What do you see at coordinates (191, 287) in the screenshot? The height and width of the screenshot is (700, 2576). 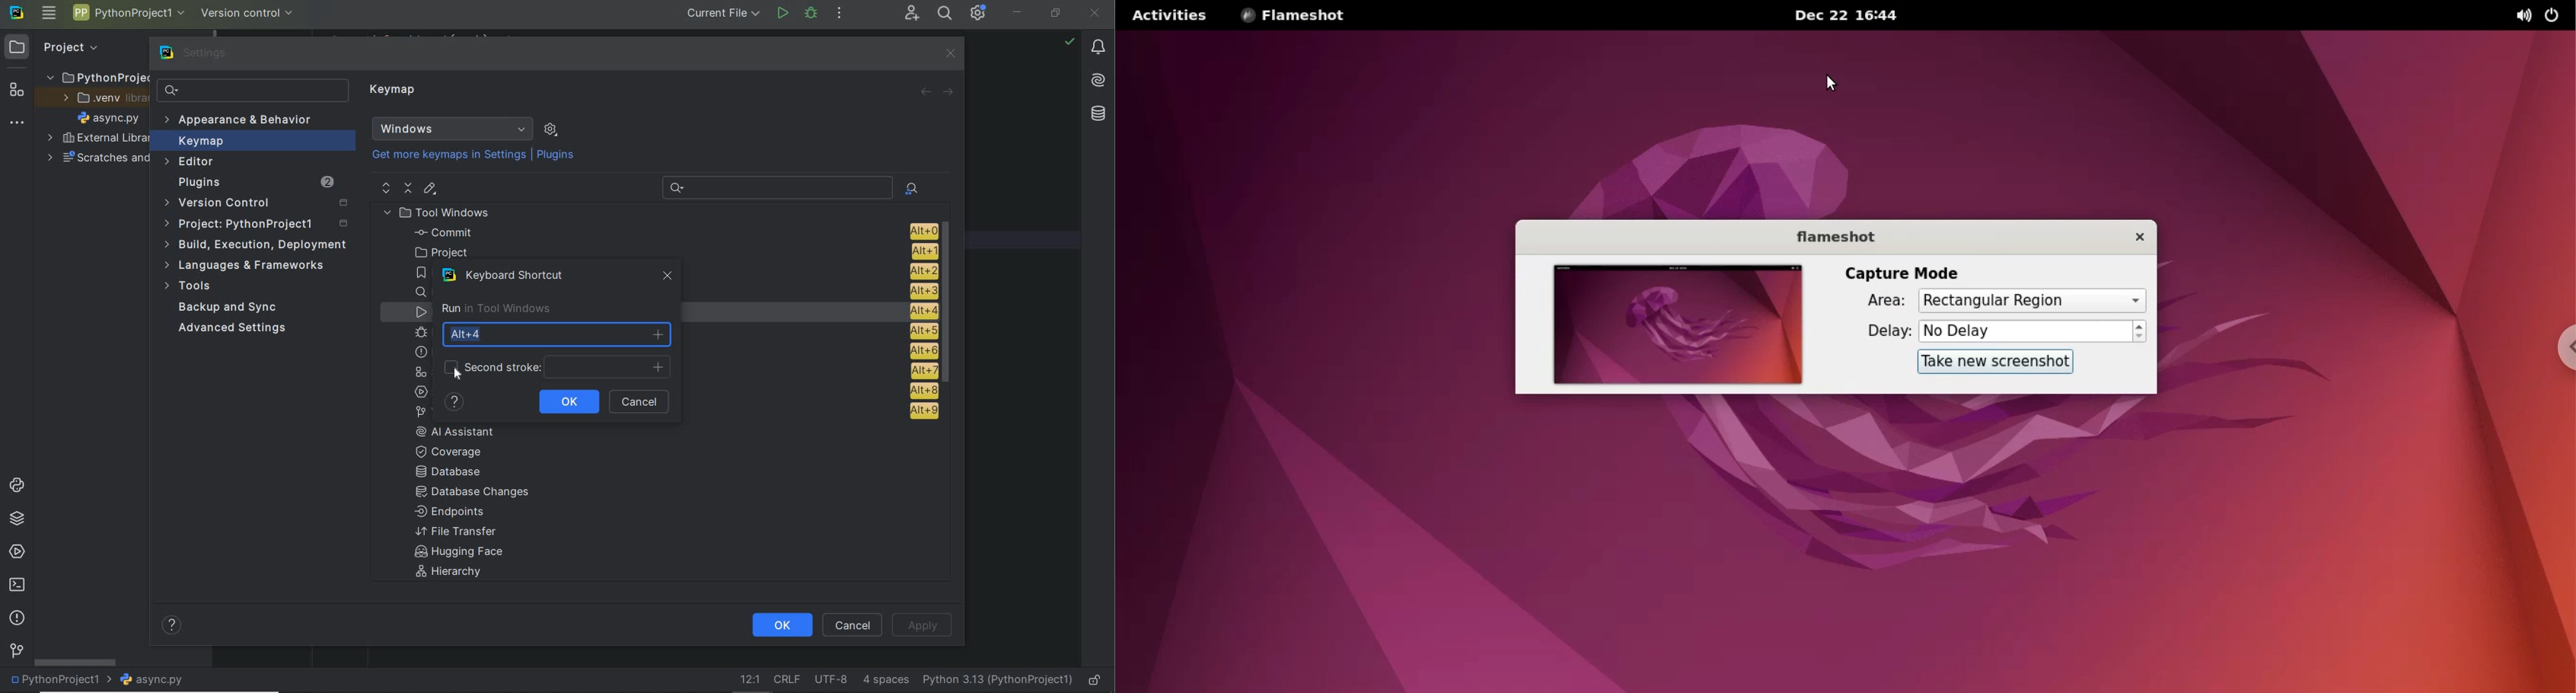 I see `Tools` at bounding box center [191, 287].